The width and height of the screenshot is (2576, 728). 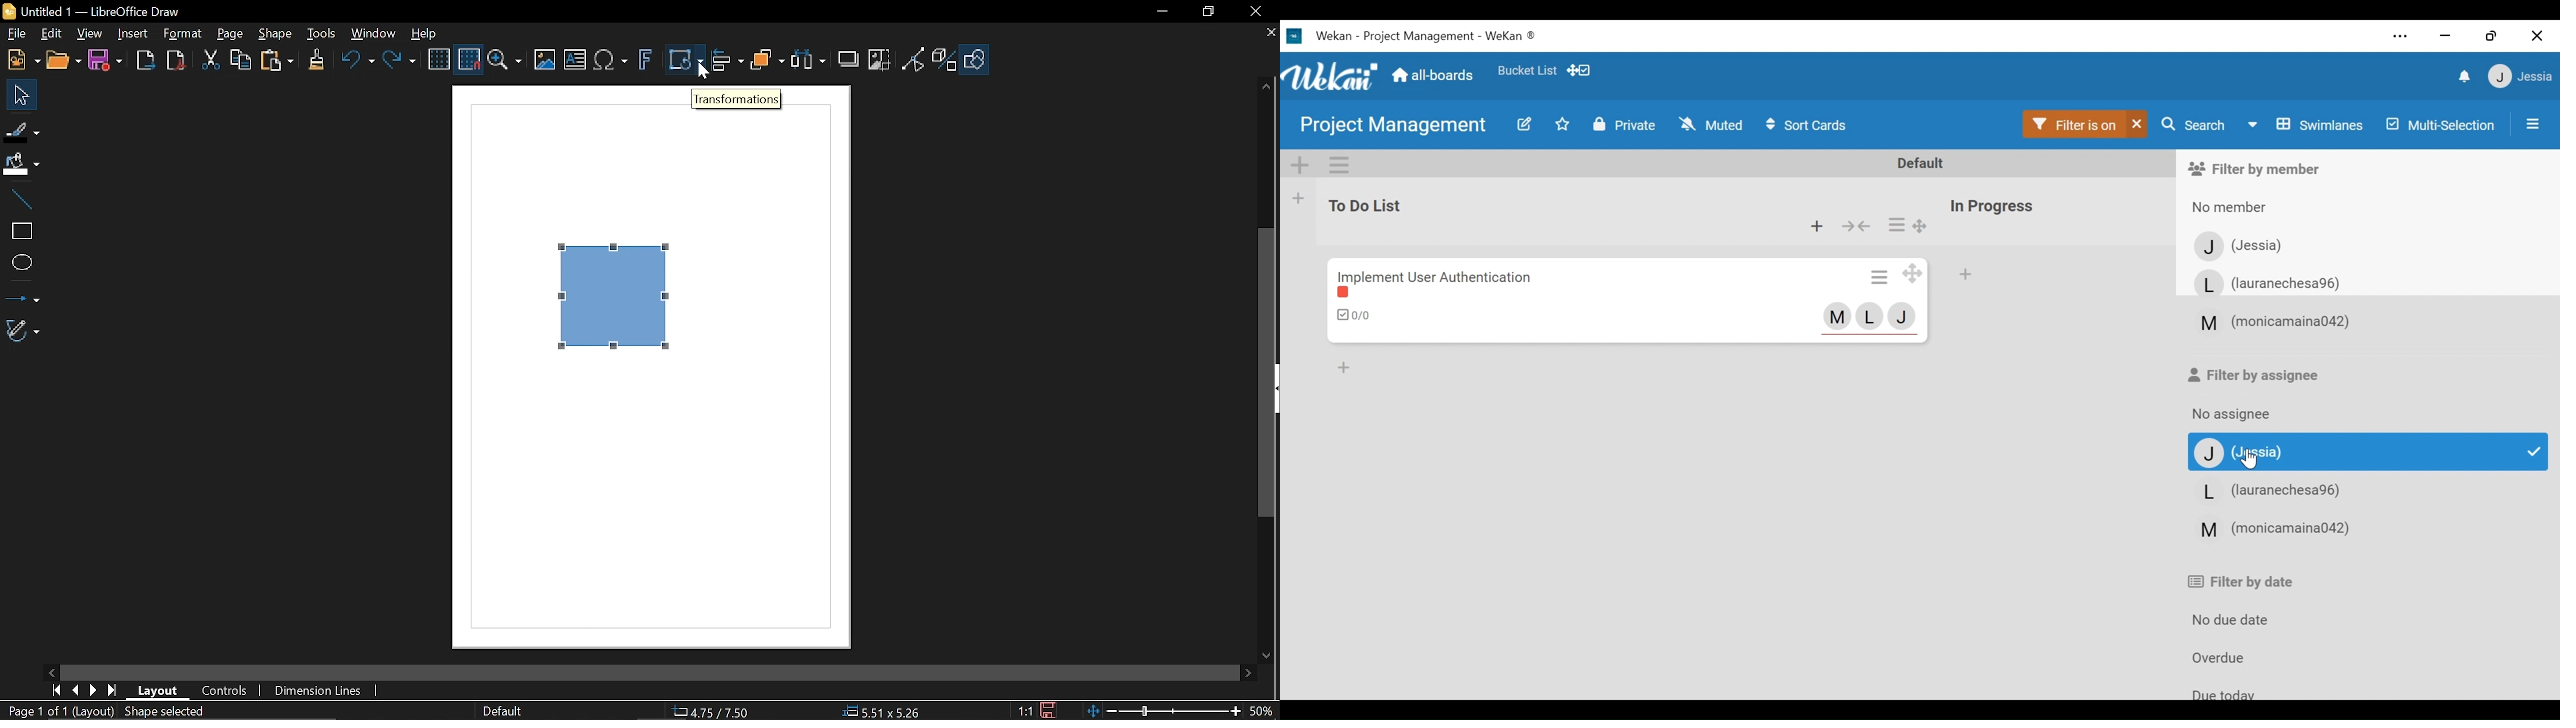 I want to click on Align, so click(x=727, y=60).